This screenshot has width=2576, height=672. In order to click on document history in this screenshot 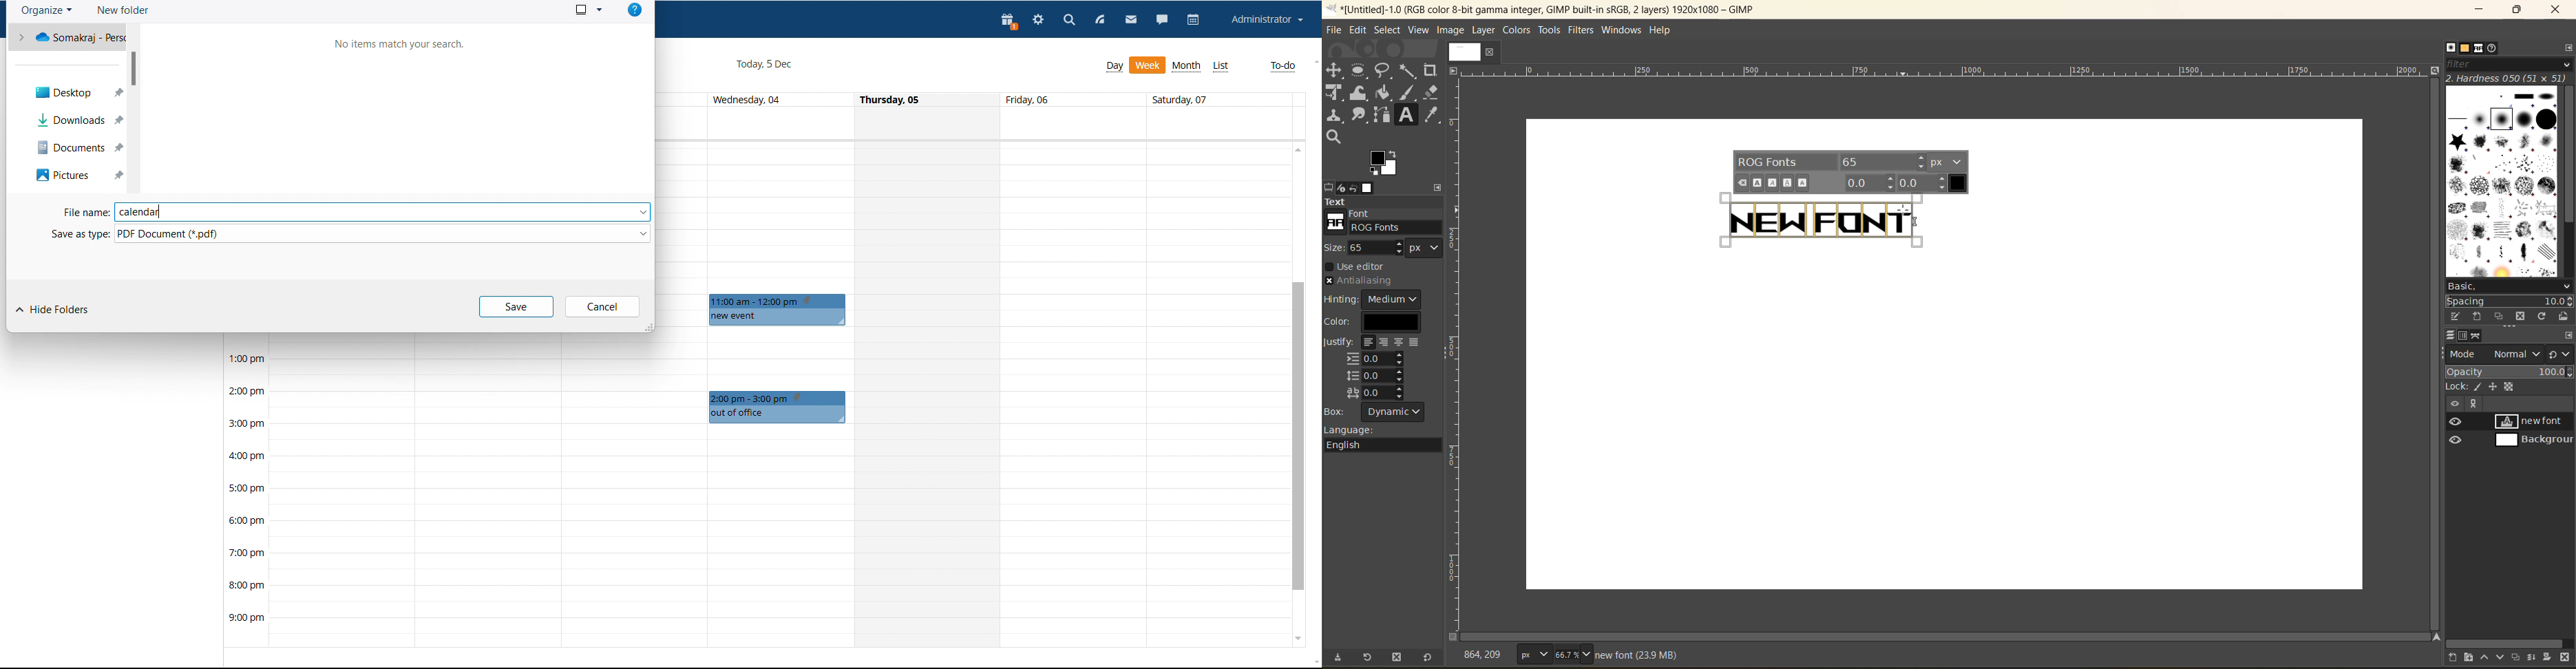, I will do `click(2493, 50)`.